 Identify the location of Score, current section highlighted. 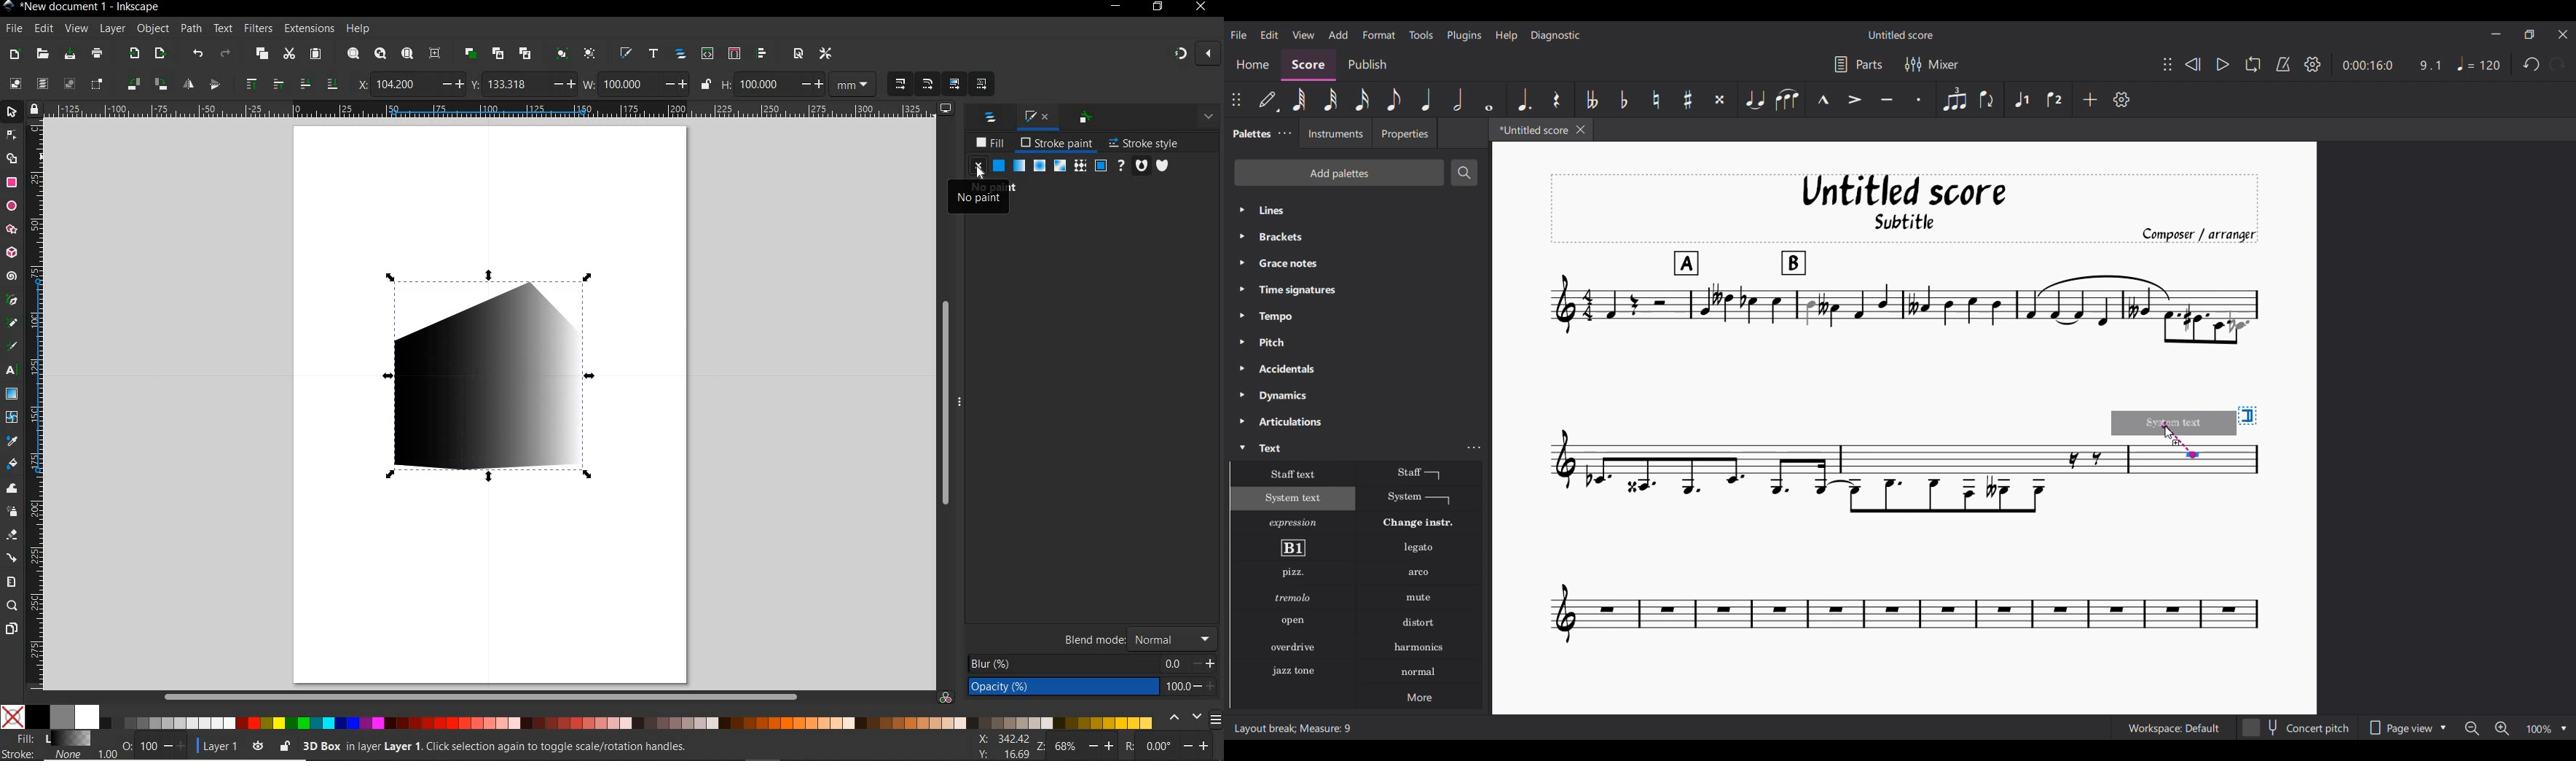
(1308, 65).